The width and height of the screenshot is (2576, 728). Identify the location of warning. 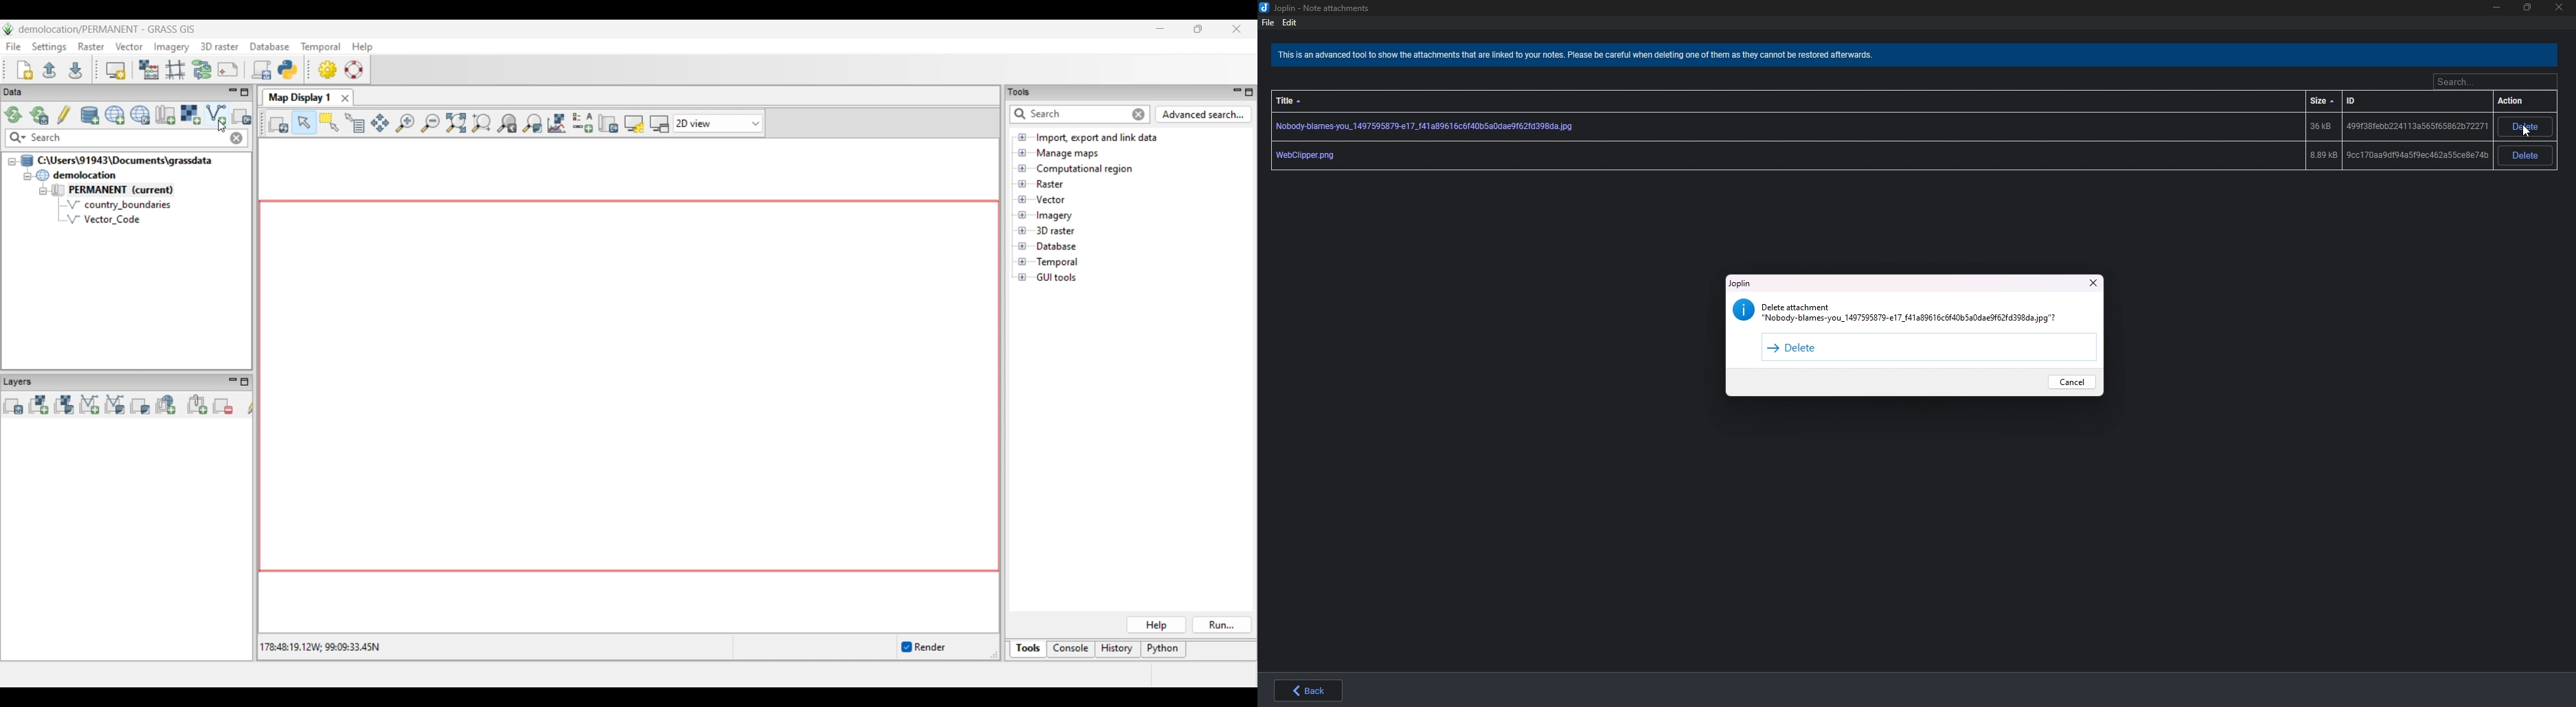
(1582, 56).